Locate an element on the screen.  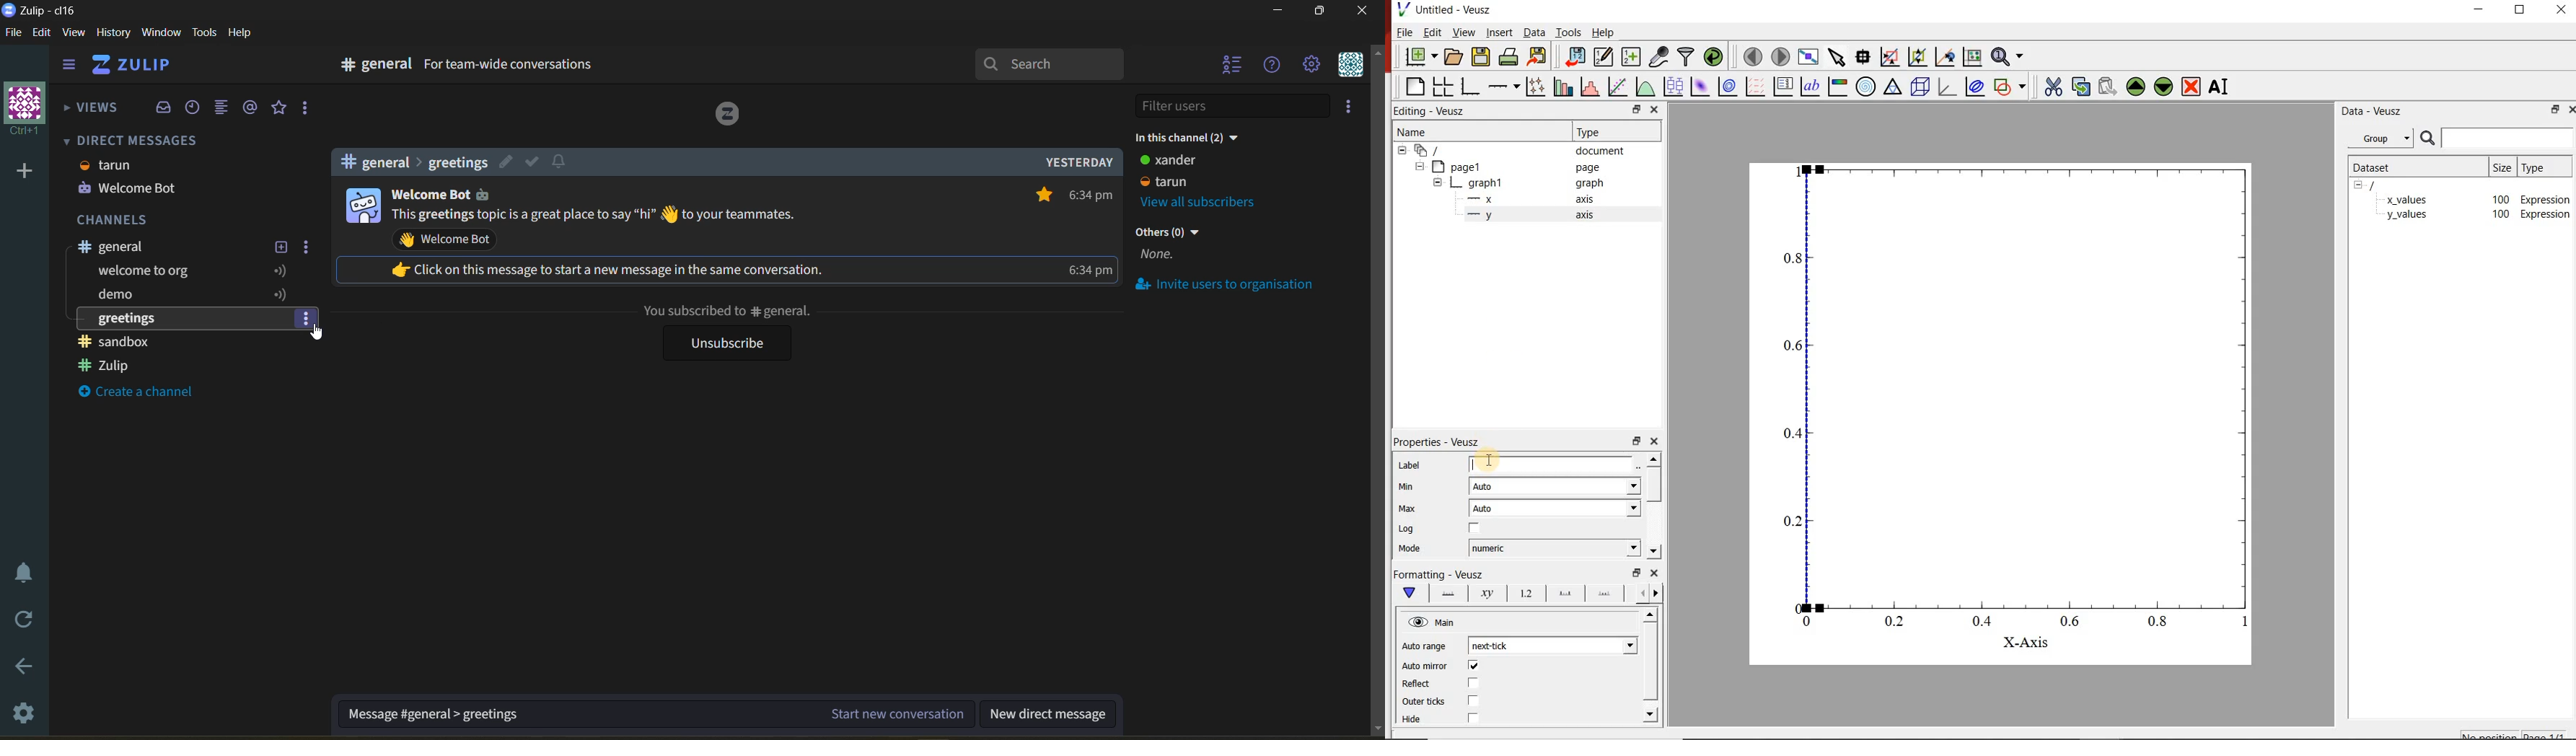
insert is located at coordinates (1499, 32).